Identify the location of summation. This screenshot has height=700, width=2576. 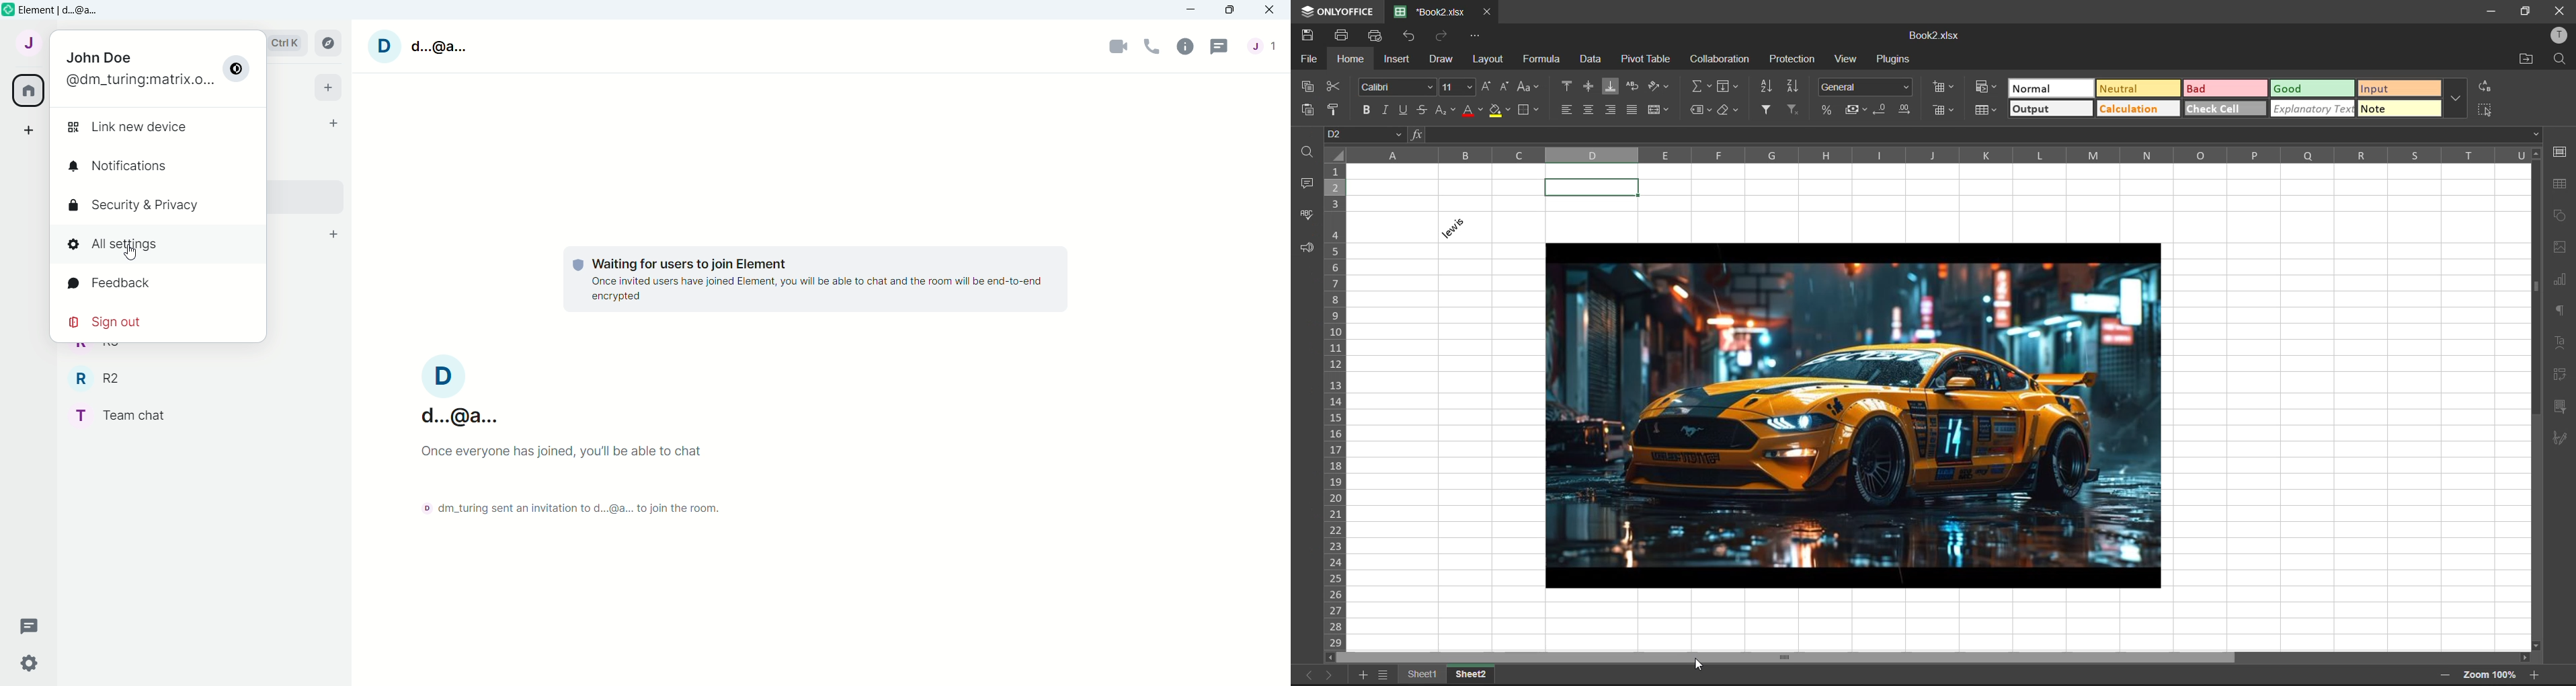
(1700, 87).